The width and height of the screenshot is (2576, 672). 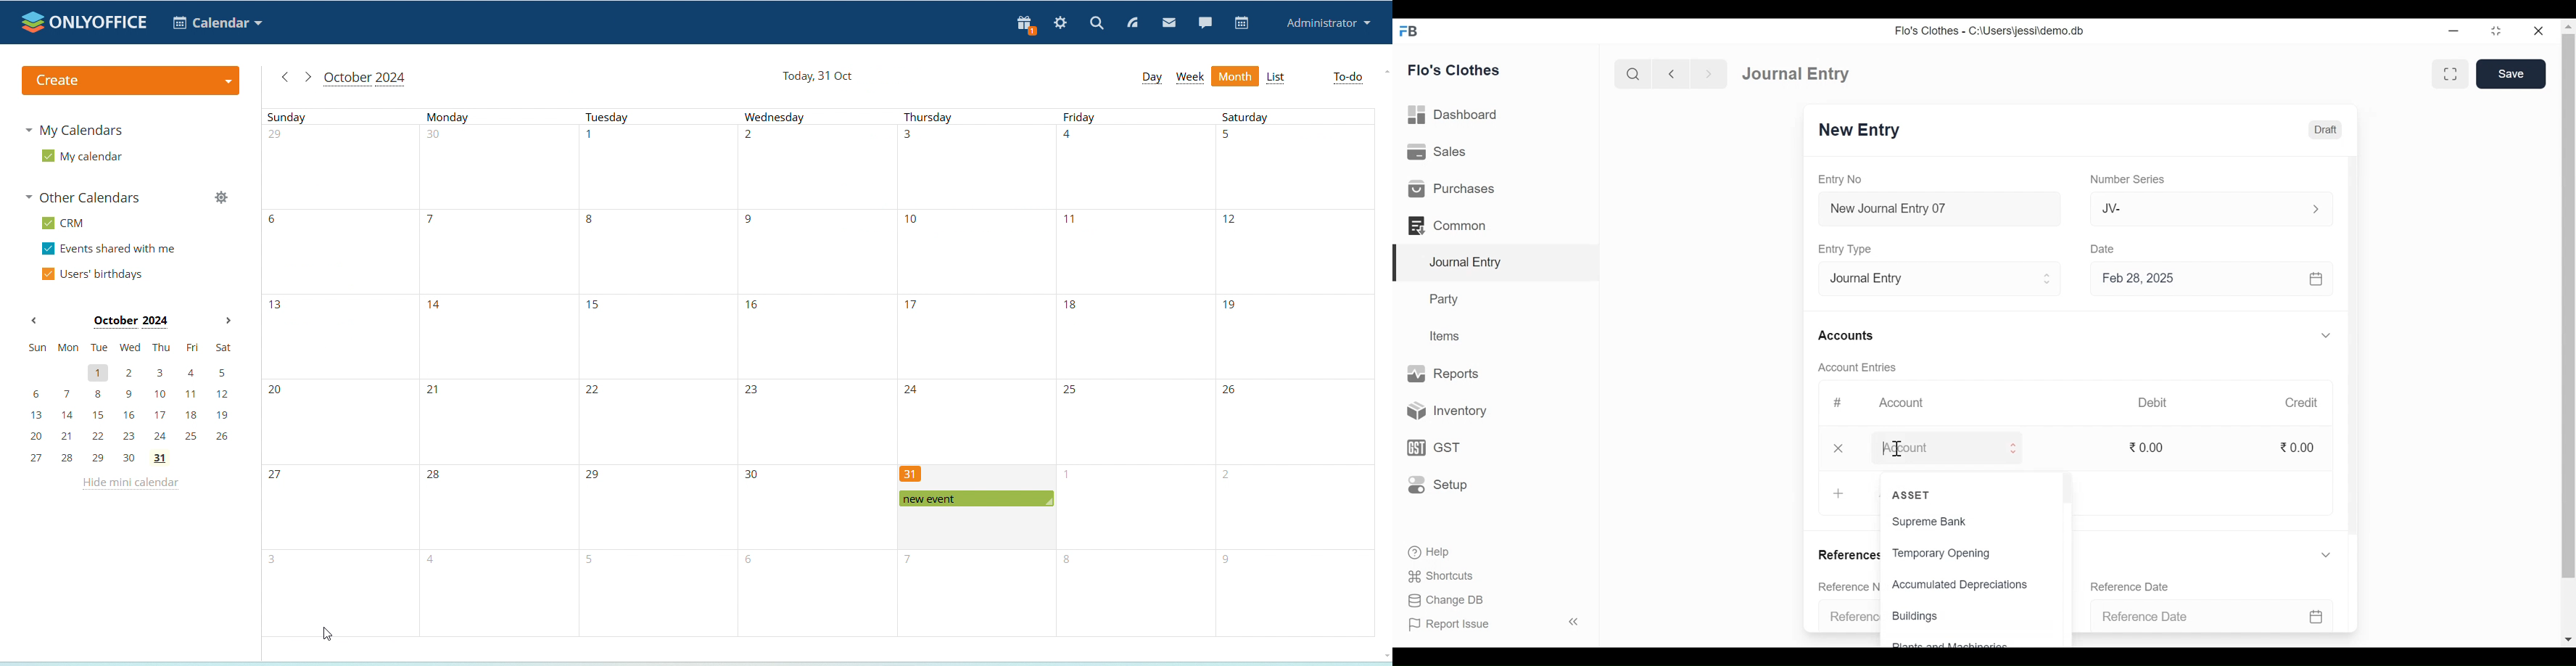 What do you see at coordinates (1453, 114) in the screenshot?
I see `Dashboard` at bounding box center [1453, 114].